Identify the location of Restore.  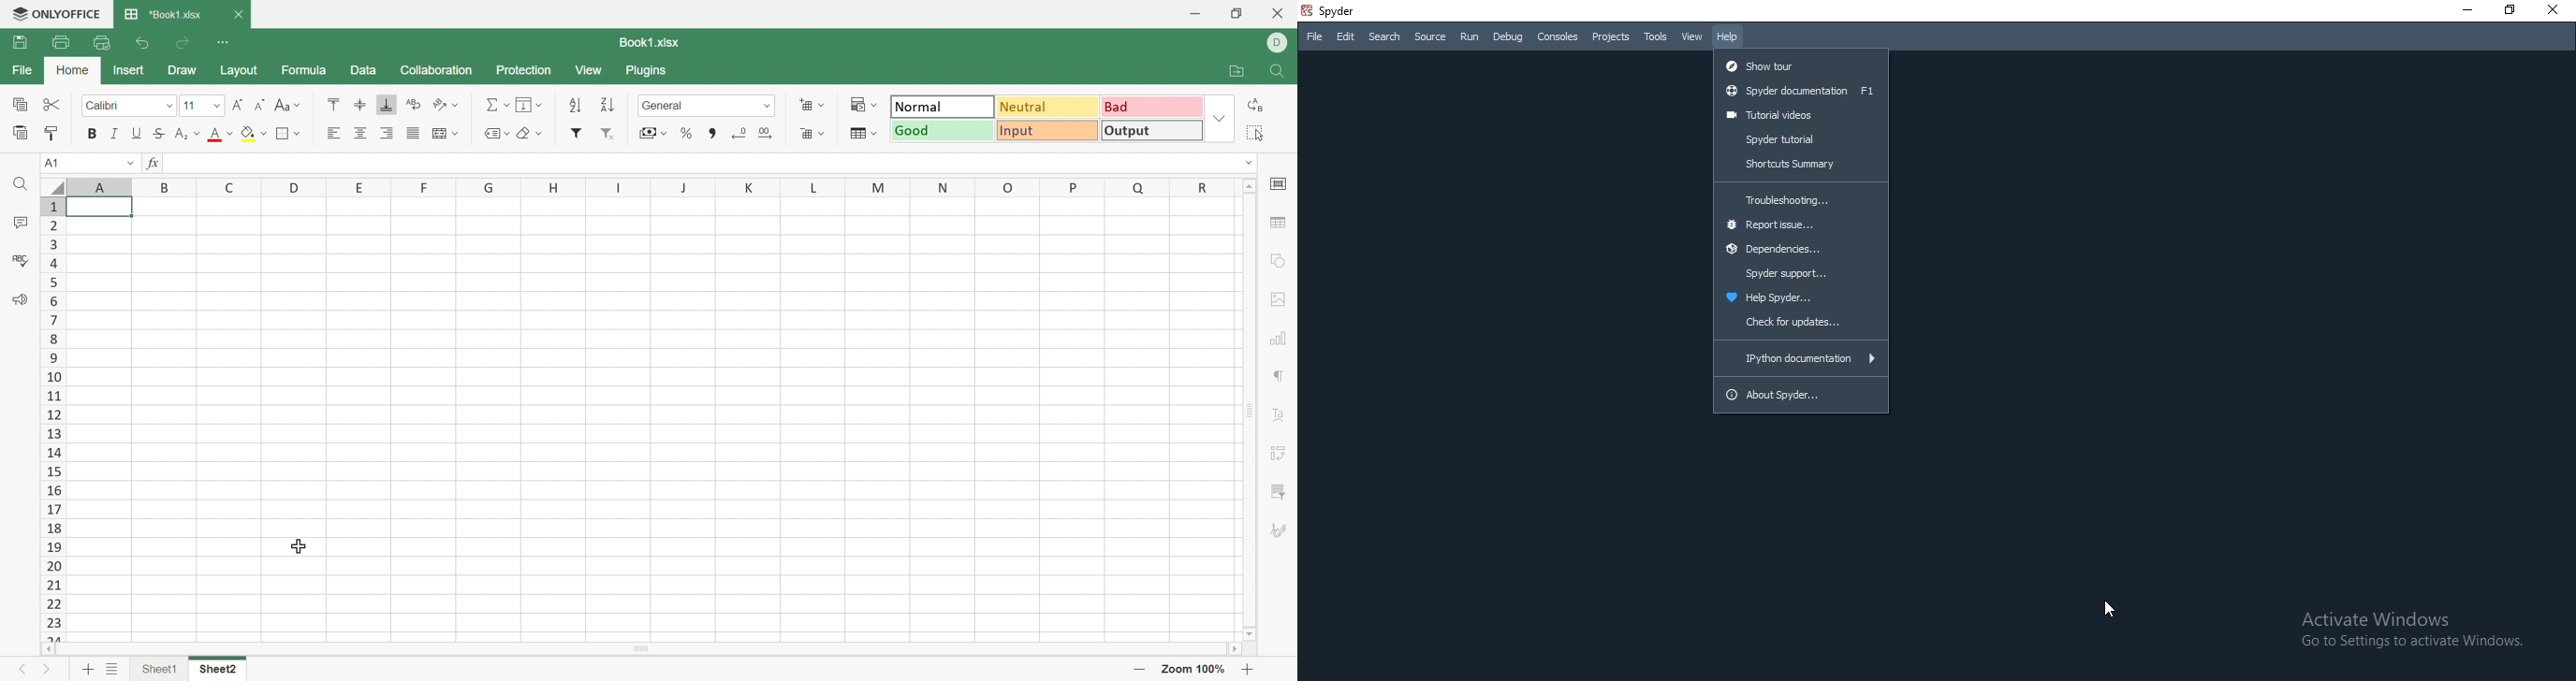
(2512, 11).